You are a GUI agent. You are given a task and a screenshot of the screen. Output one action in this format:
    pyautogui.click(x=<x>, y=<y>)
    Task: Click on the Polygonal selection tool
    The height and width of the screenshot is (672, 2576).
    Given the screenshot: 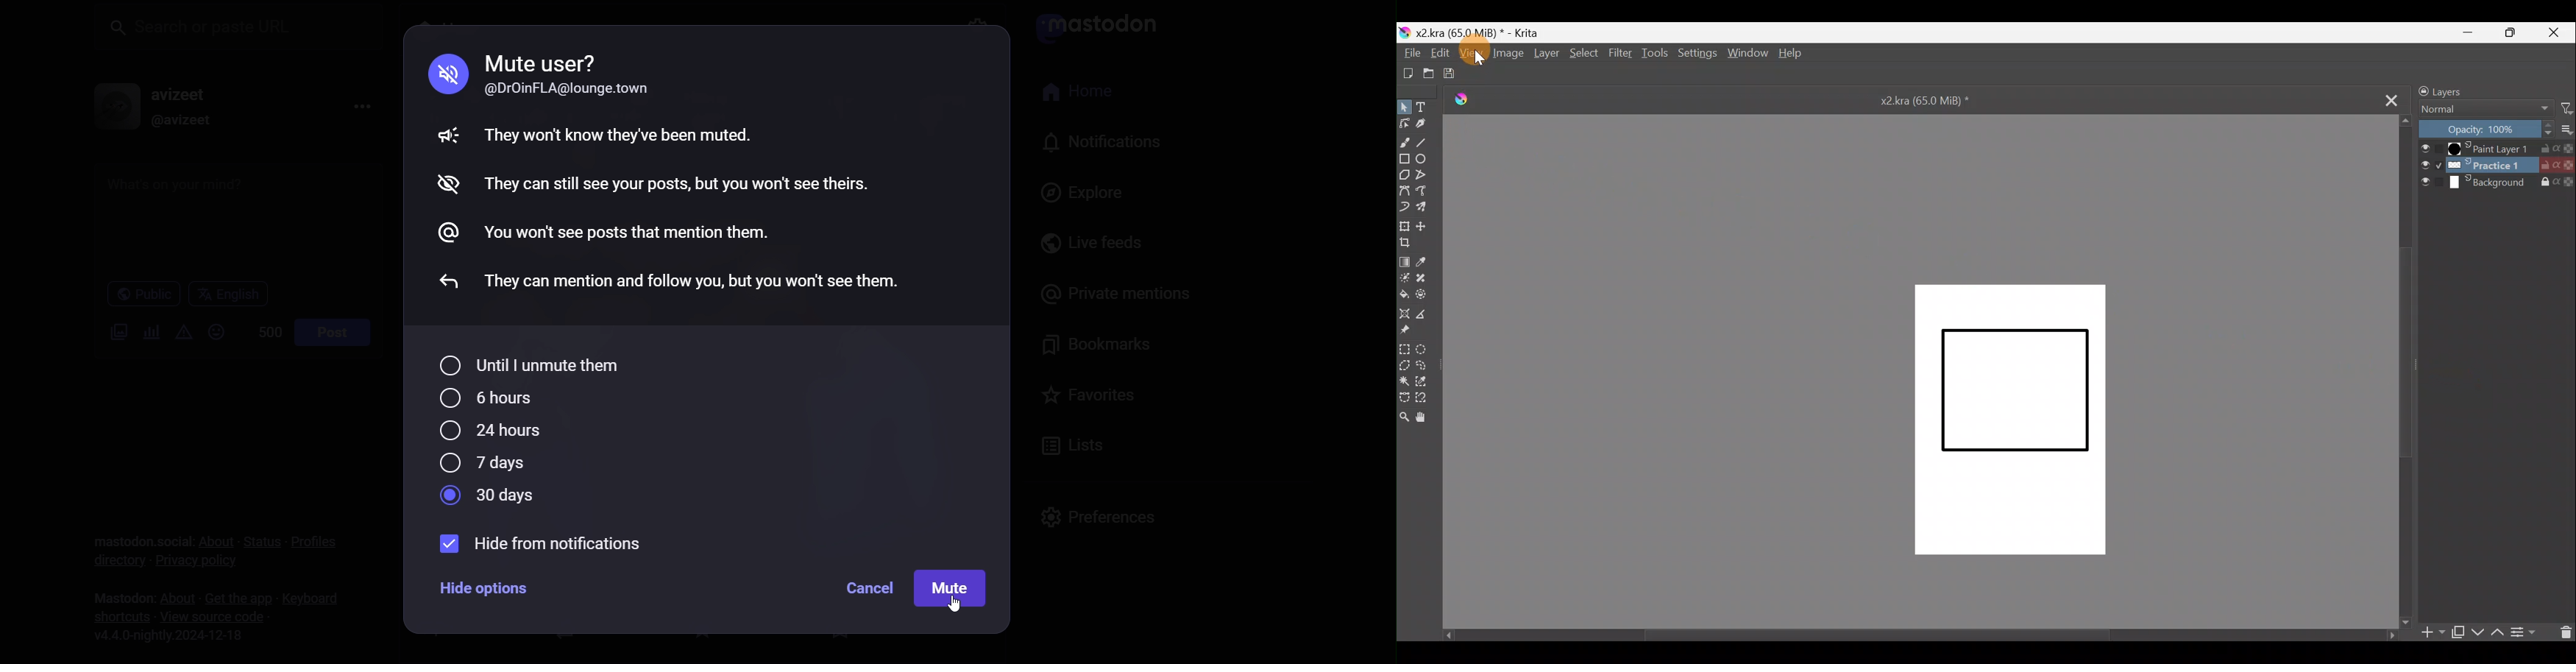 What is the action you would take?
    pyautogui.click(x=1407, y=365)
    